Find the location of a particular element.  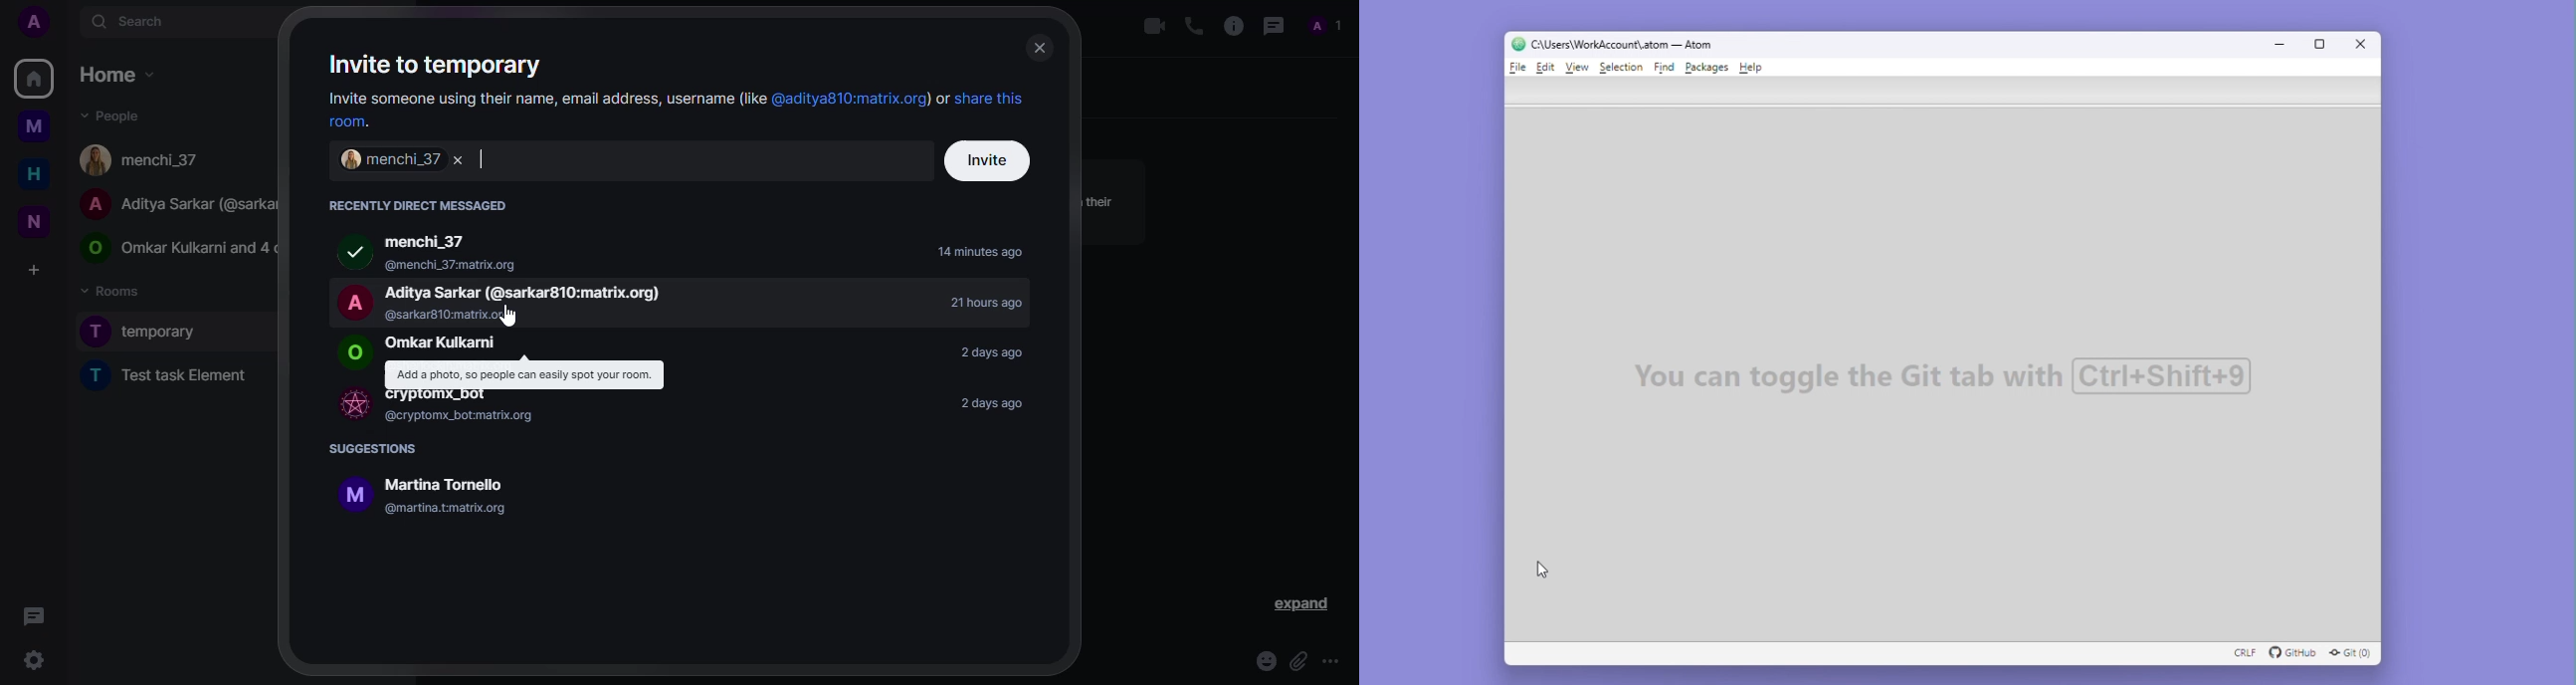

2 days ago is located at coordinates (999, 404).